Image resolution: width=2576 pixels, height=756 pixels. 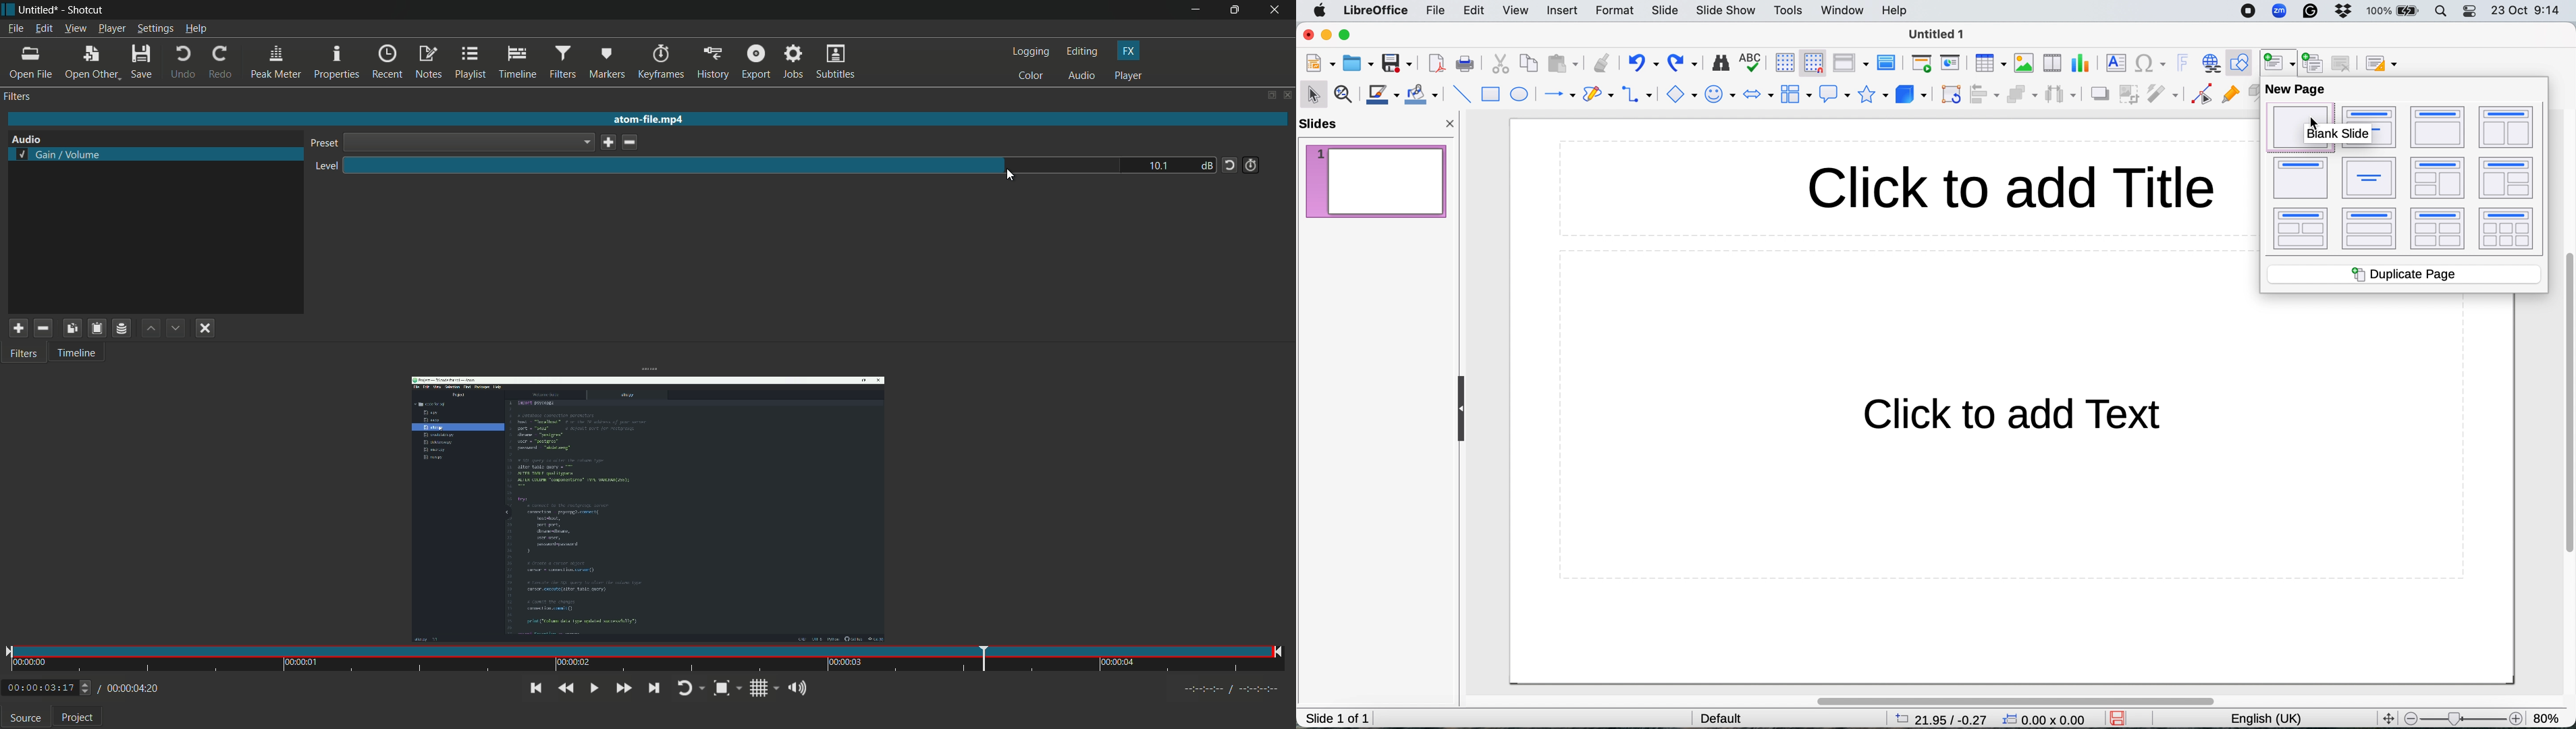 I want to click on english uk, so click(x=2265, y=717).